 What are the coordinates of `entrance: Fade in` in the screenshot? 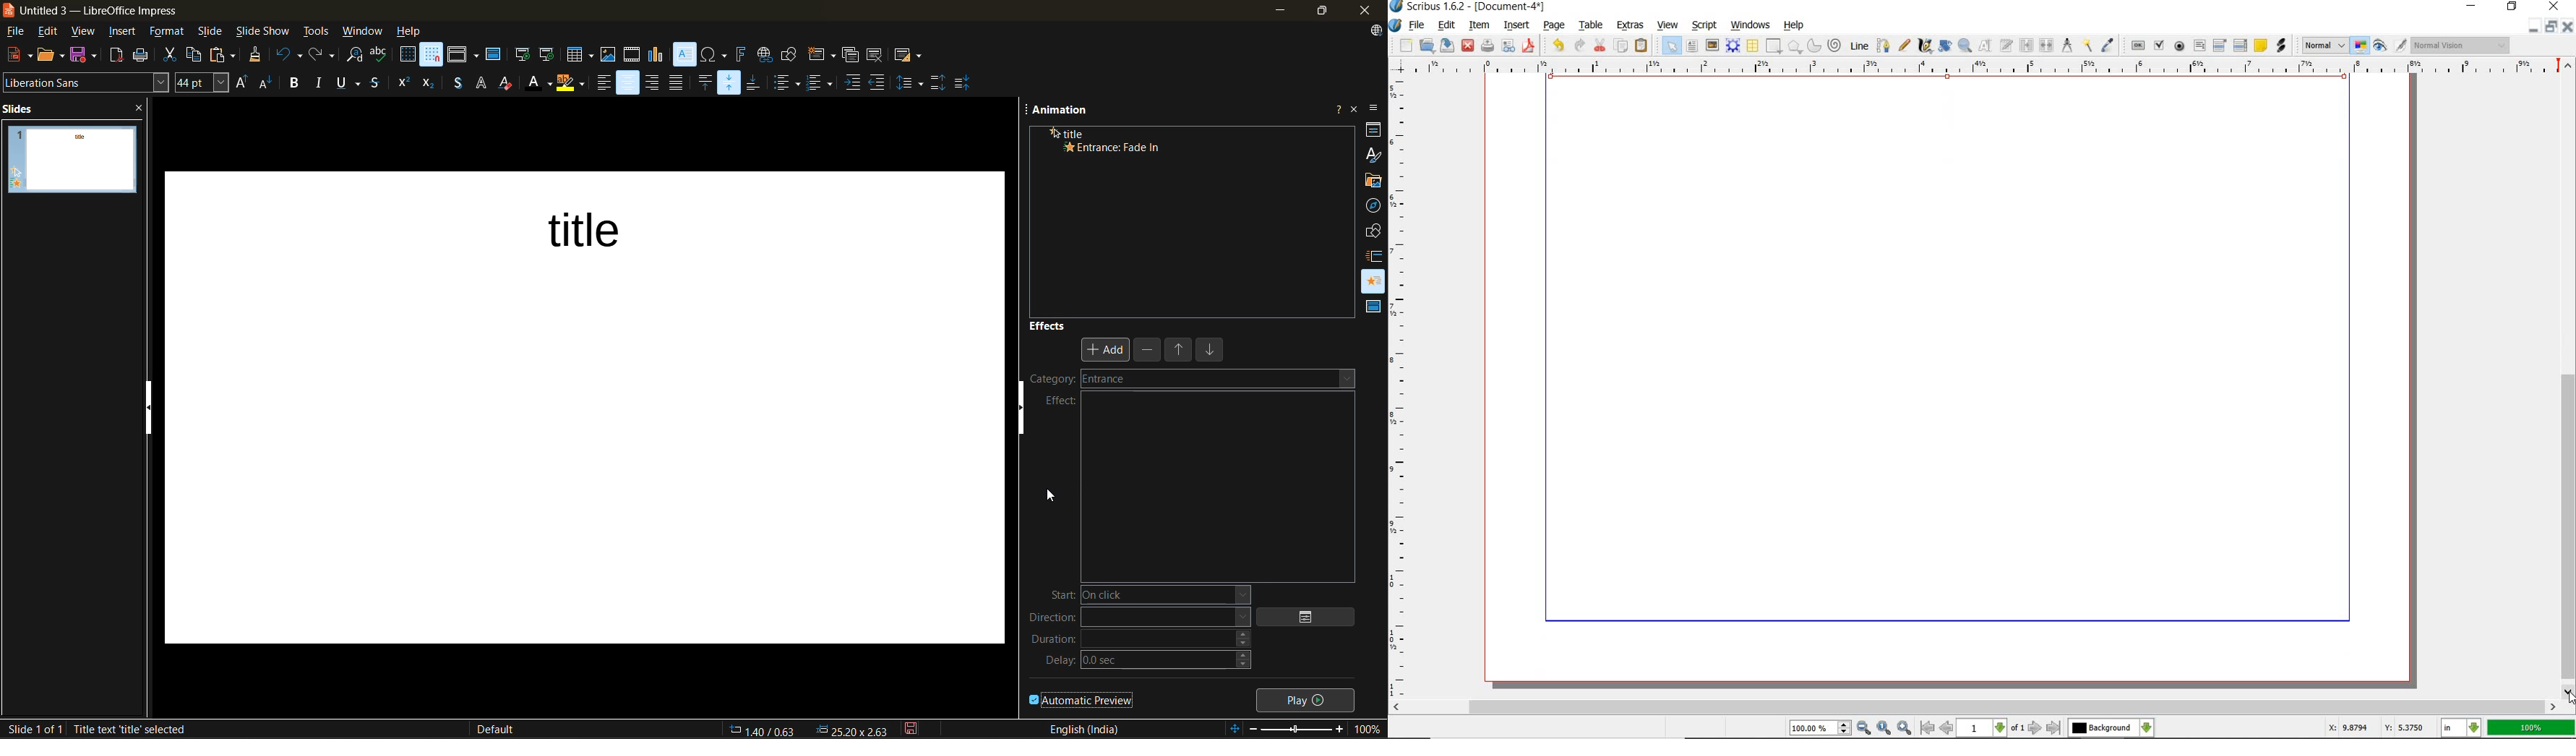 It's located at (1137, 148).